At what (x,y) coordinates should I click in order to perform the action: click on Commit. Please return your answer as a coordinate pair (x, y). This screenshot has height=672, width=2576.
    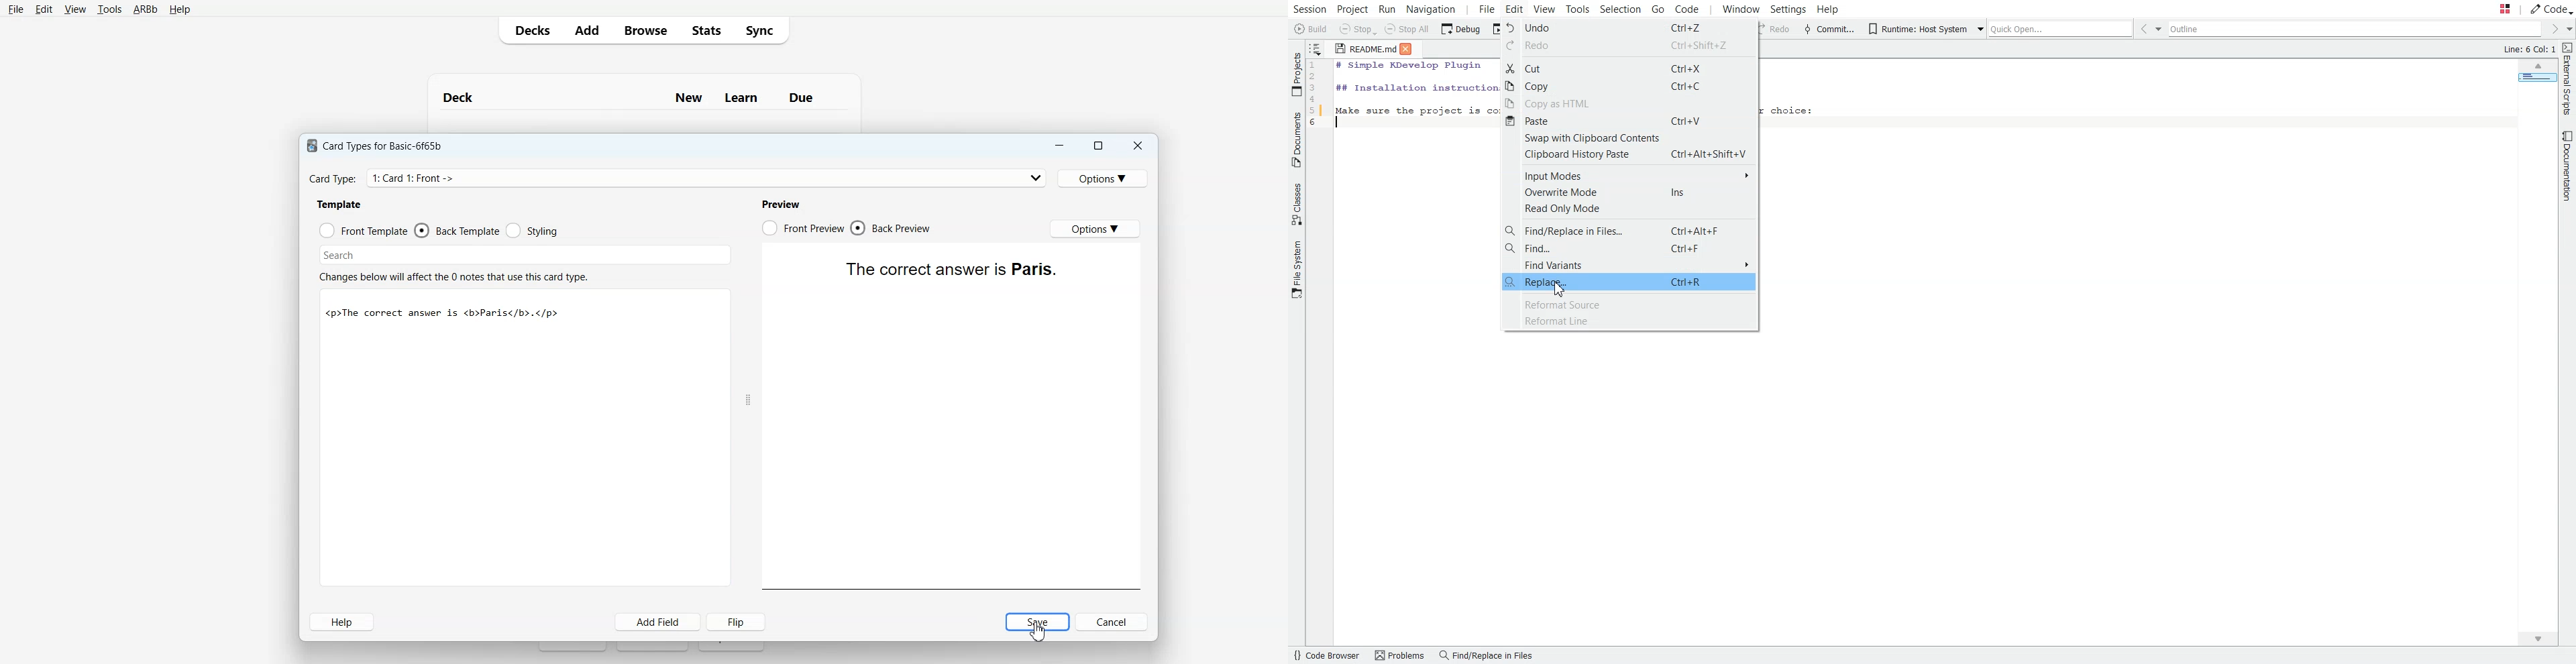
    Looking at the image, I should click on (1829, 29).